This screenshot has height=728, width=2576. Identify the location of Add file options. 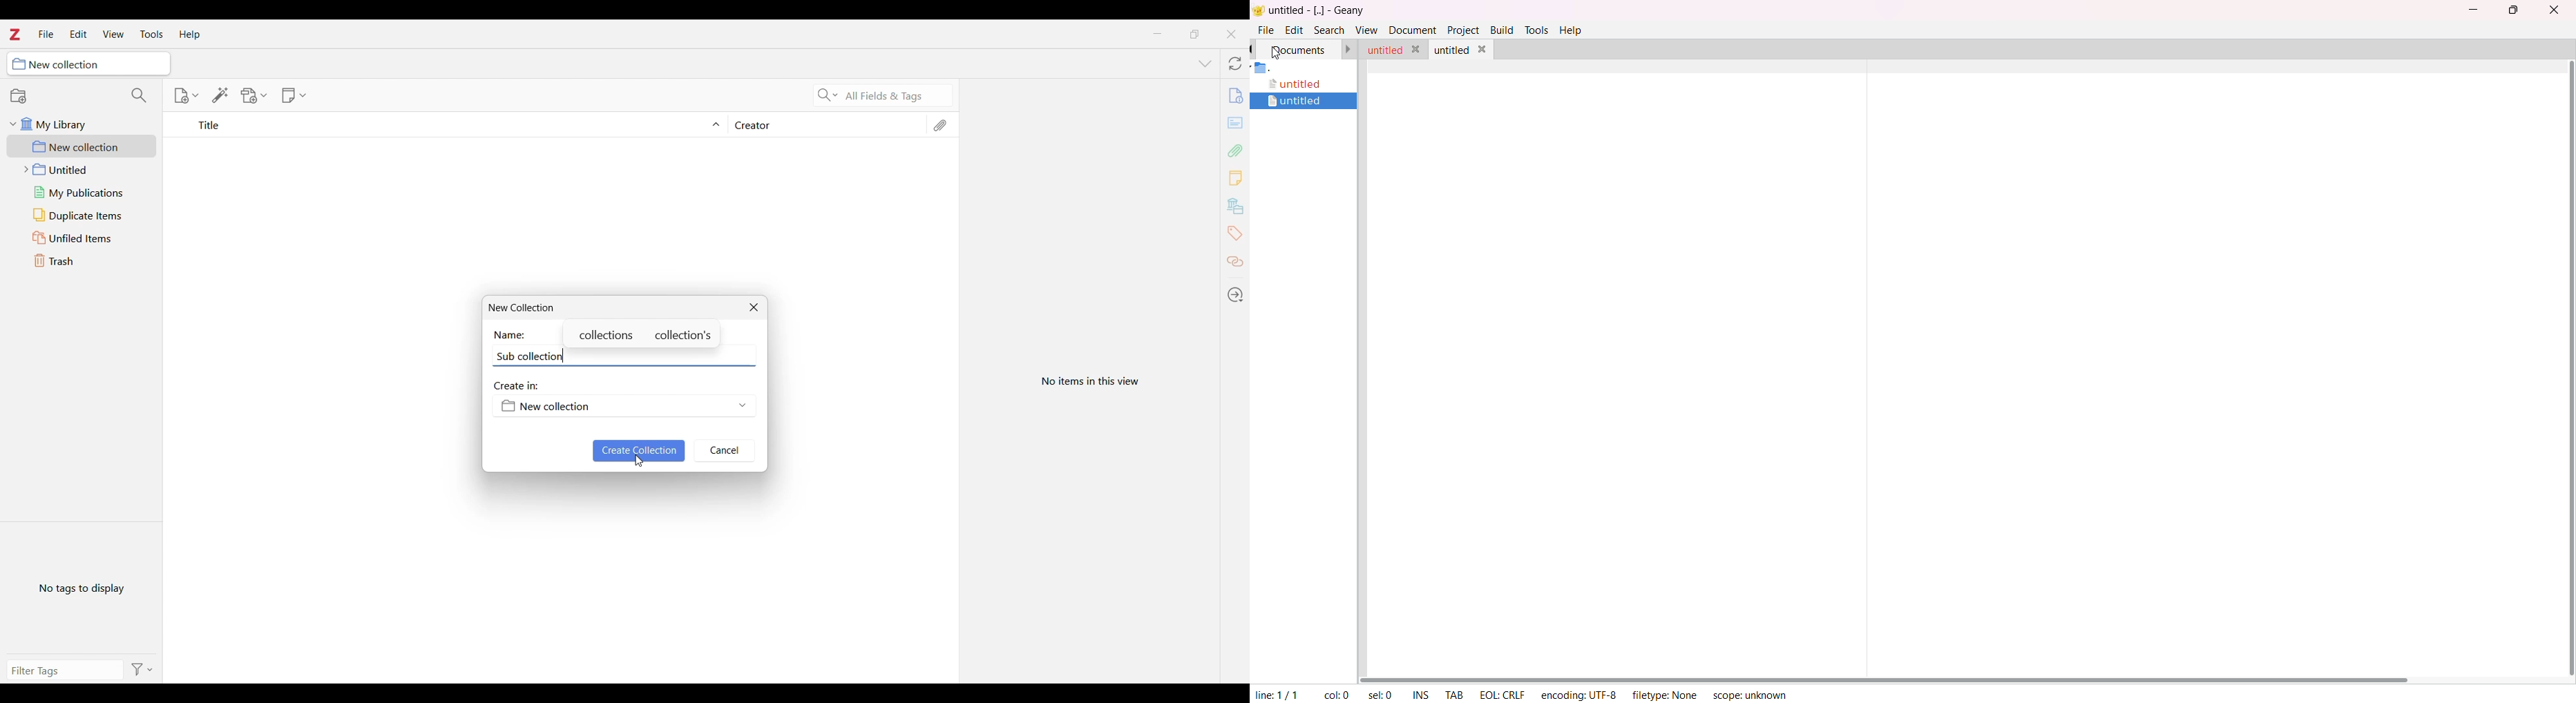
(254, 96).